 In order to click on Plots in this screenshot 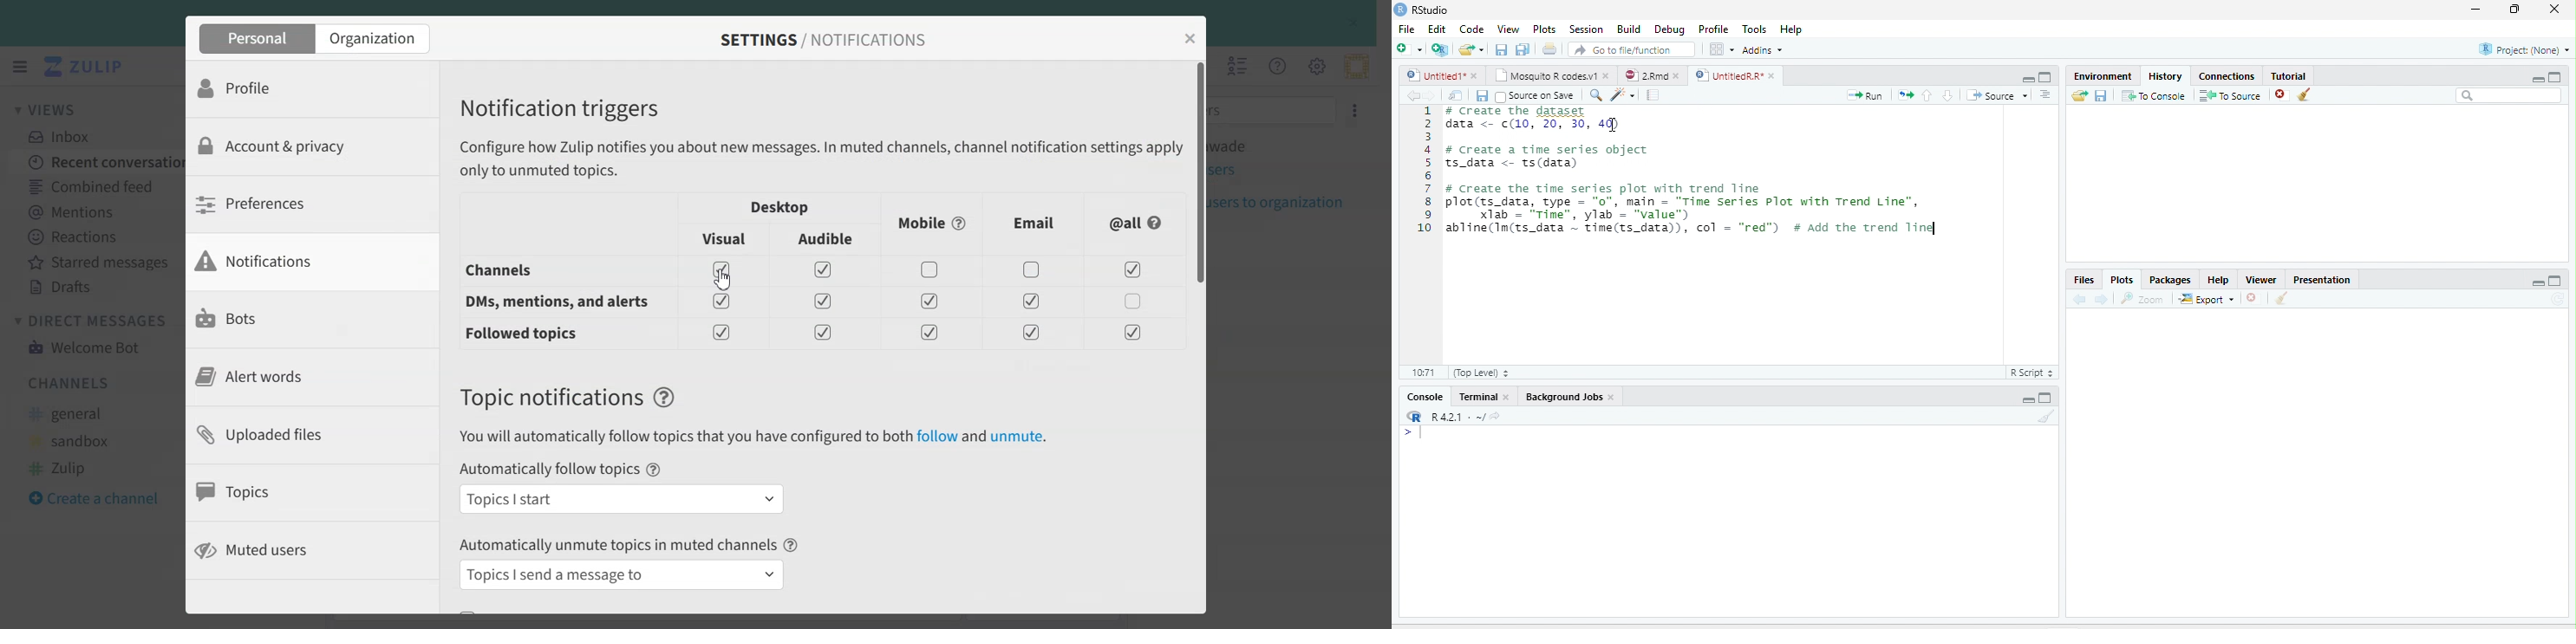, I will do `click(1544, 29)`.